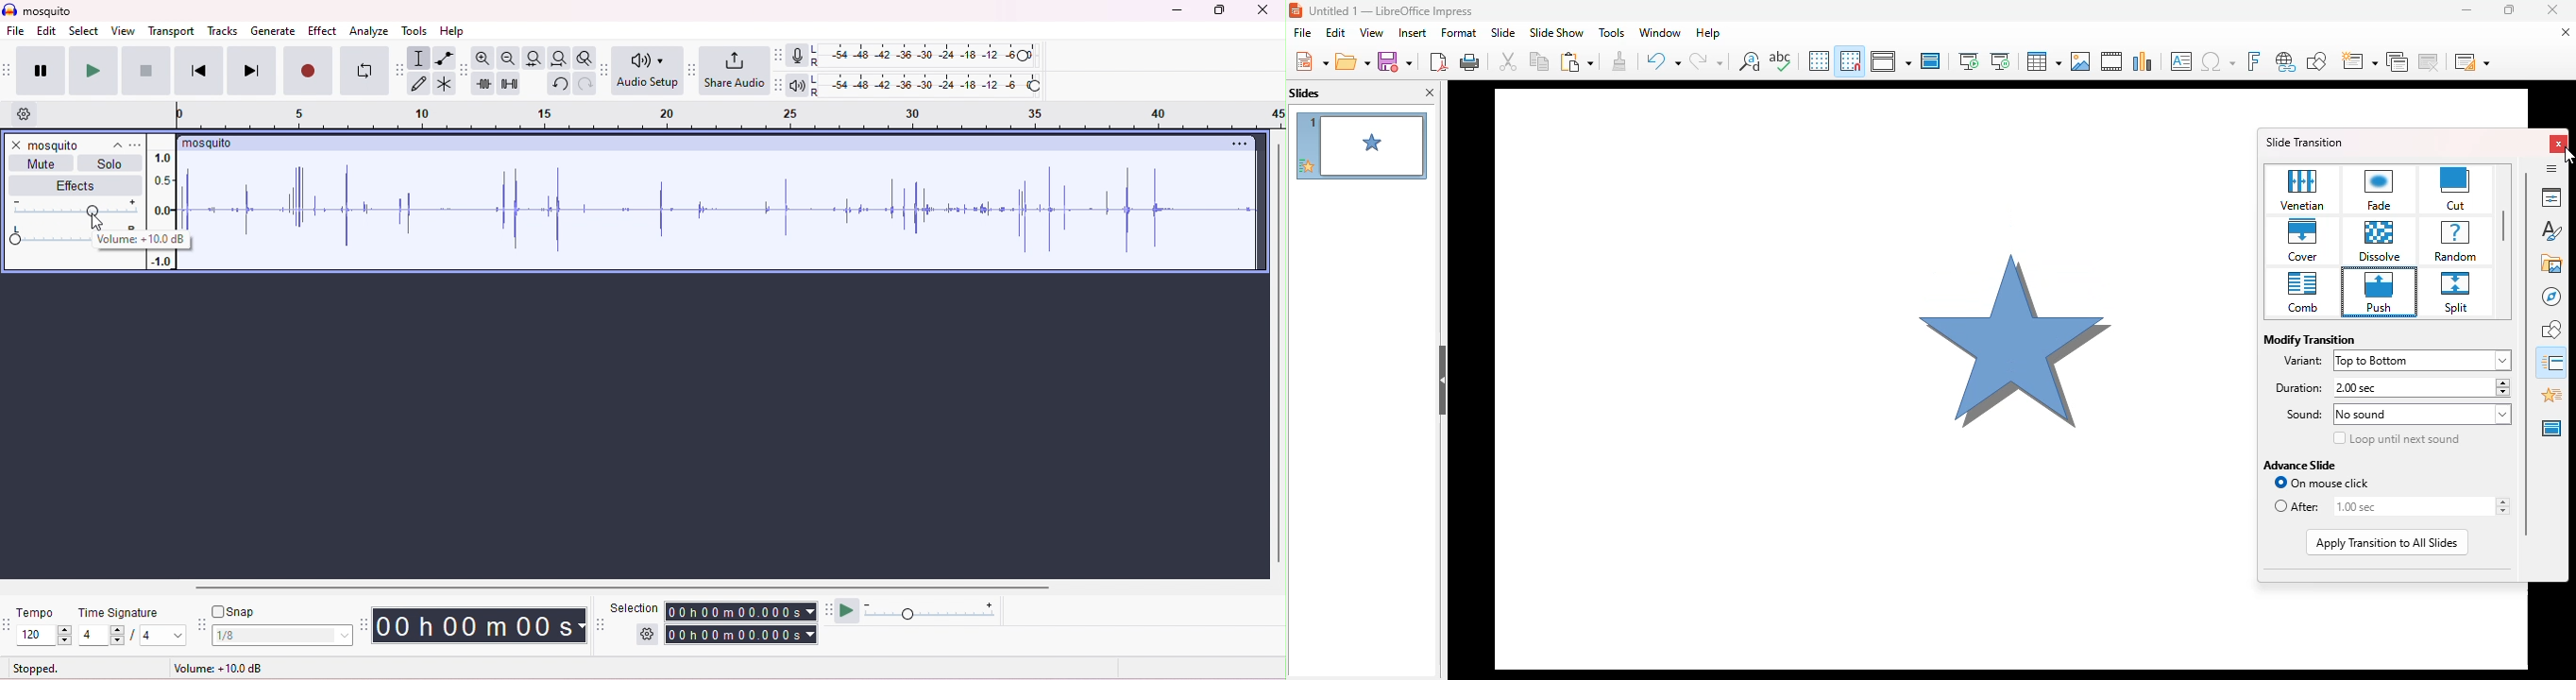  What do you see at coordinates (777, 86) in the screenshot?
I see `Playback meter tool bar` at bounding box center [777, 86].